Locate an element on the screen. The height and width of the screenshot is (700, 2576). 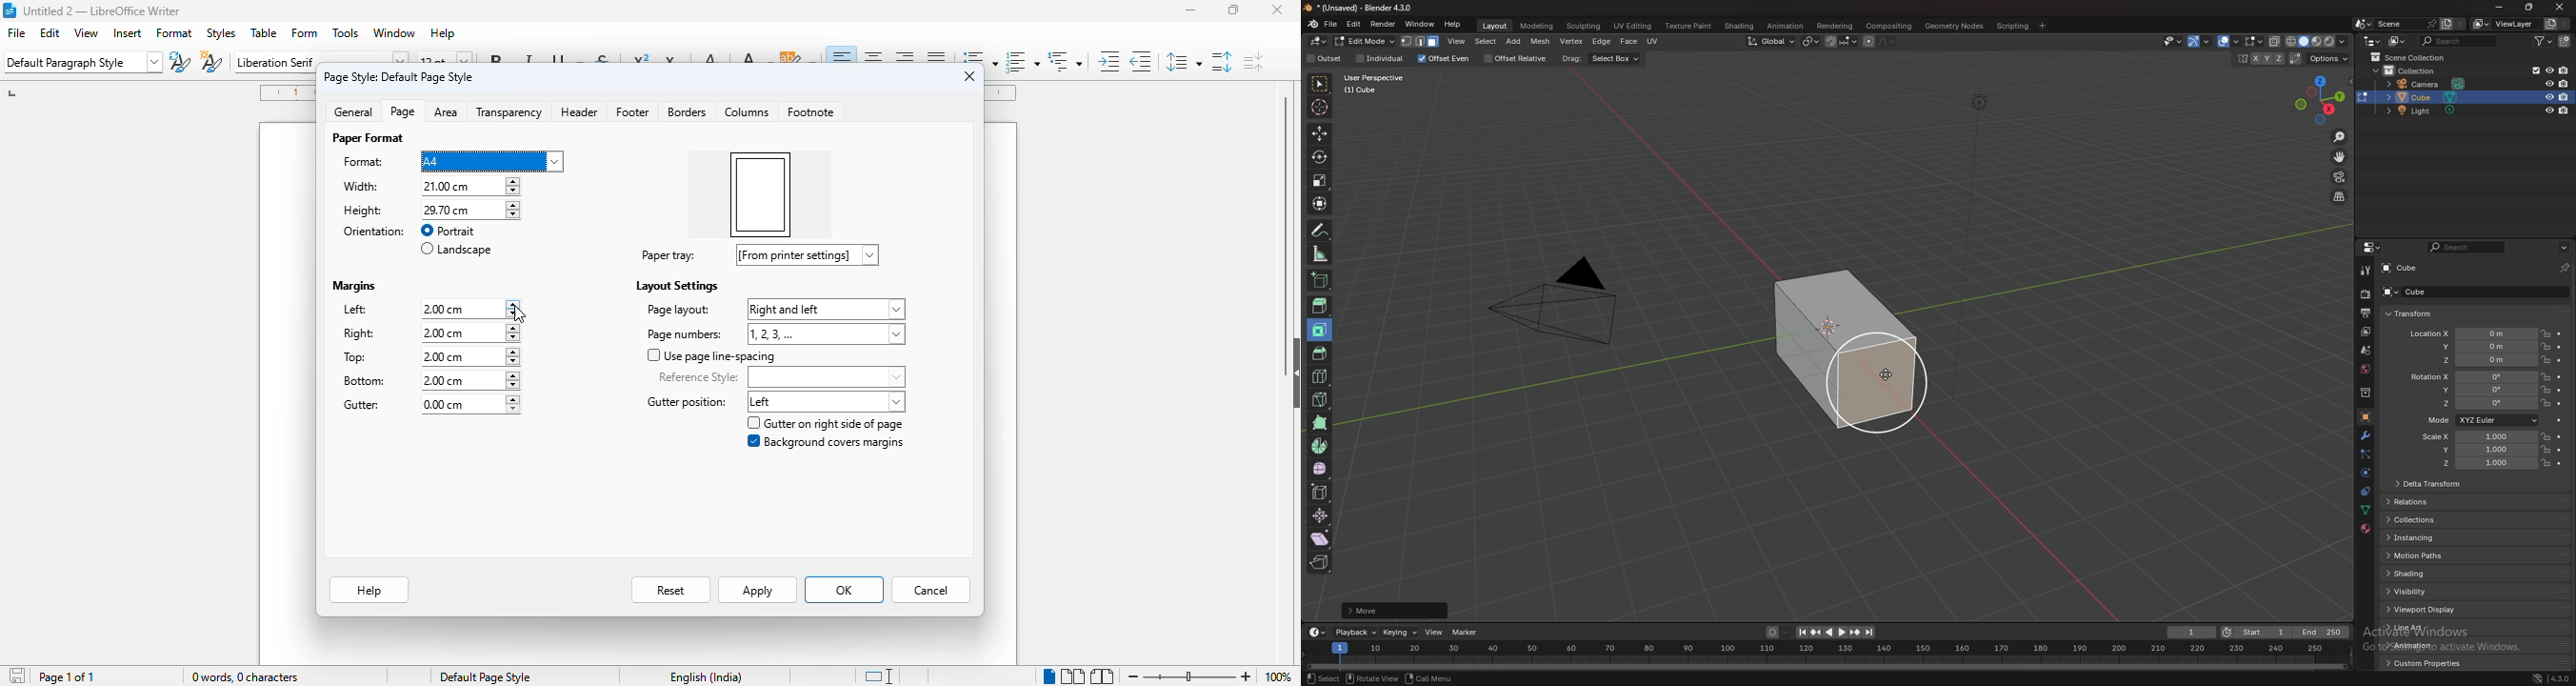
physics is located at coordinates (2365, 473).